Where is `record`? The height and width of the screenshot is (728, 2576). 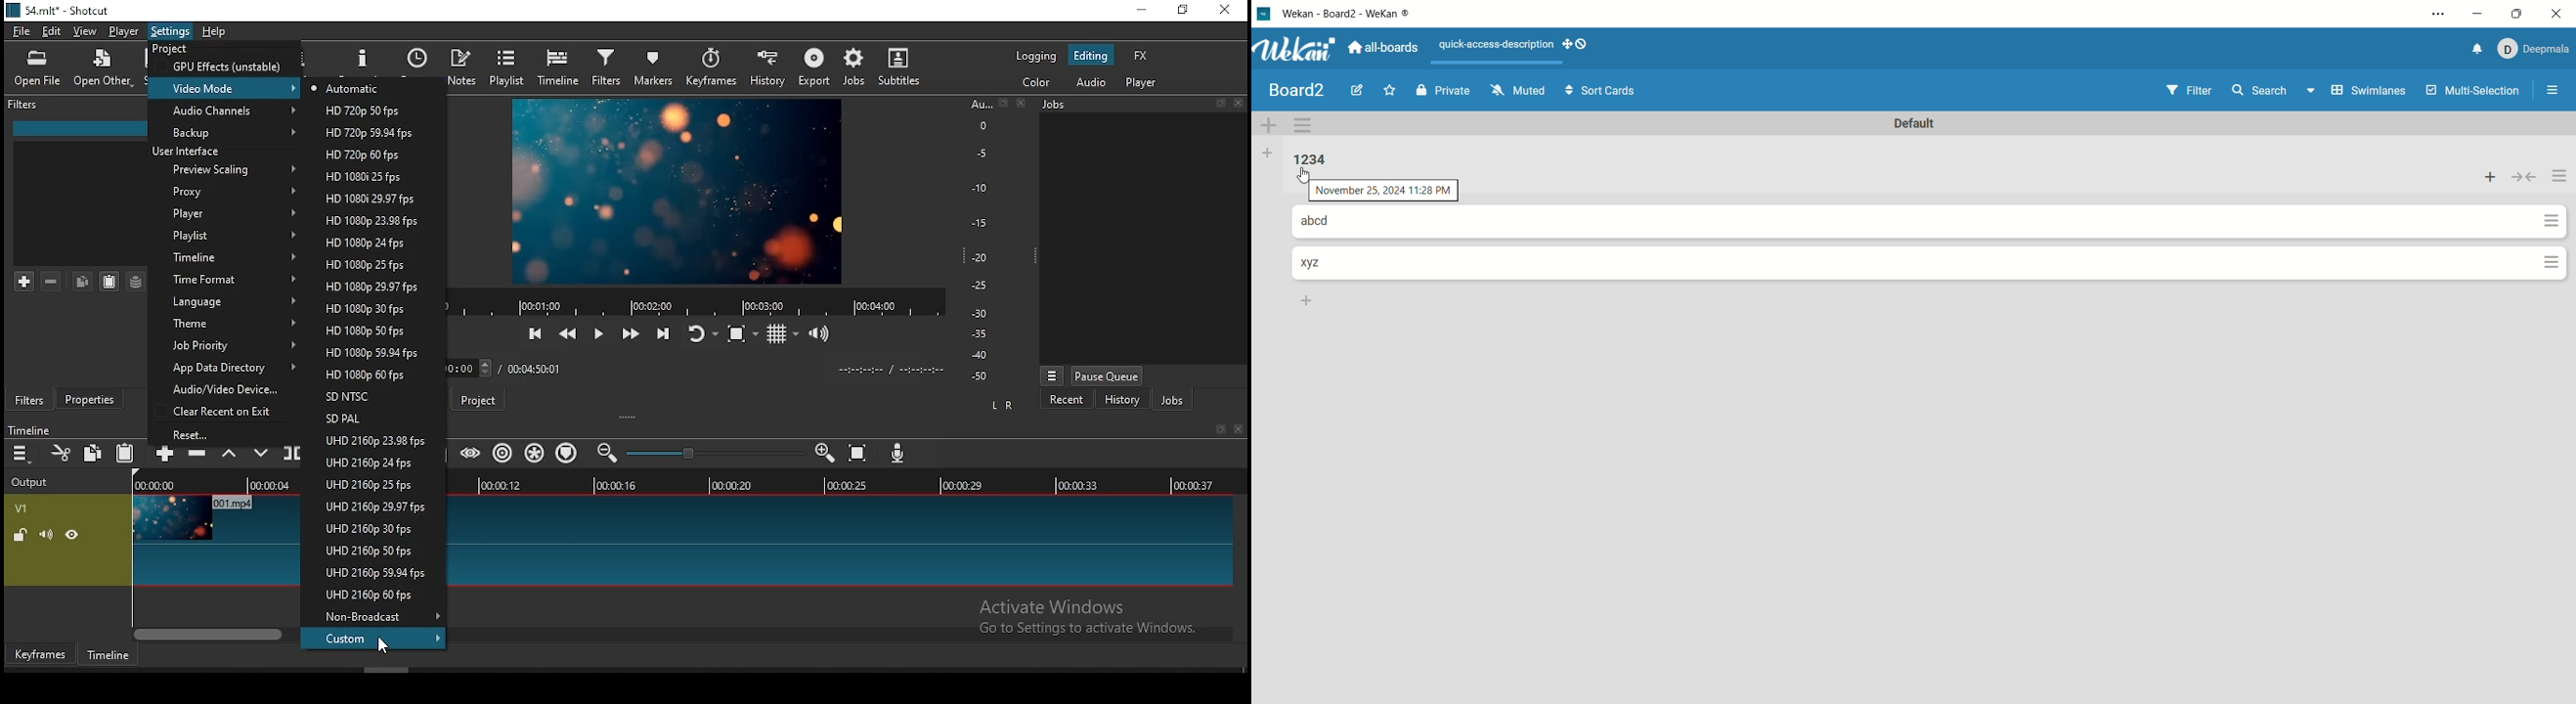 record is located at coordinates (690, 303).